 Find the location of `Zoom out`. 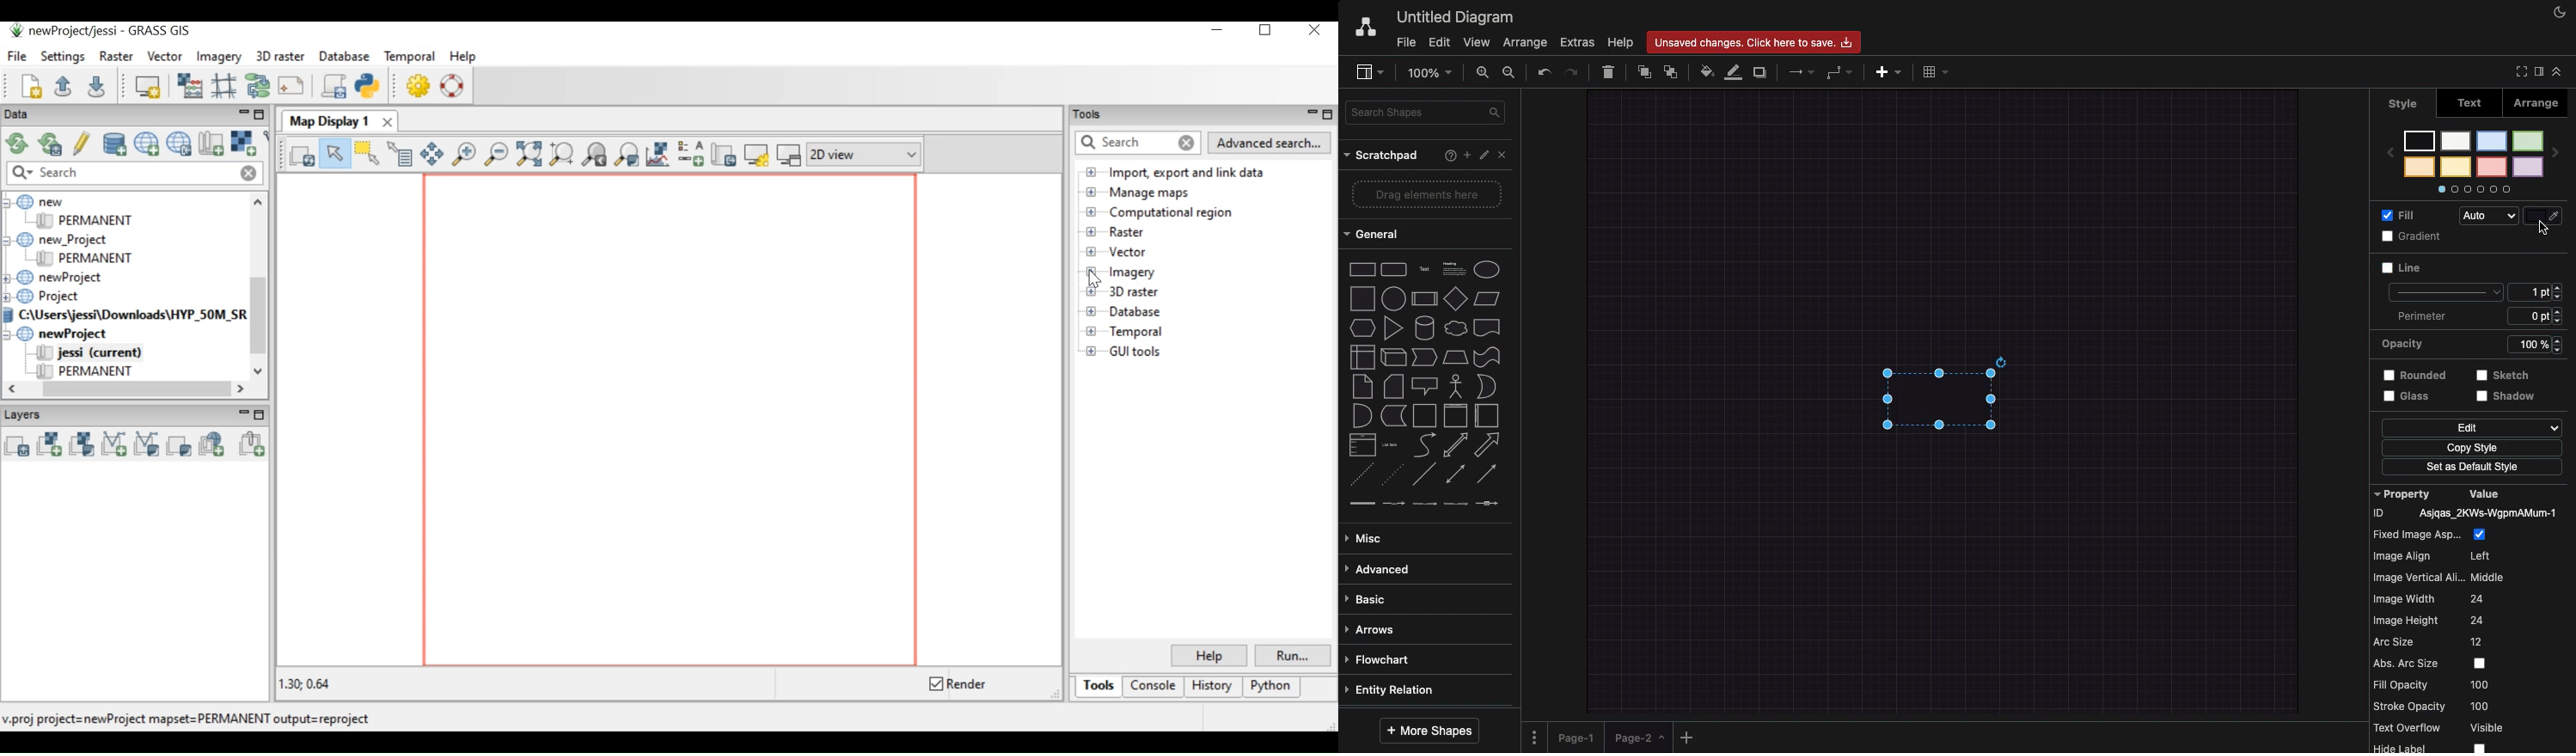

Zoom out is located at coordinates (1510, 73).